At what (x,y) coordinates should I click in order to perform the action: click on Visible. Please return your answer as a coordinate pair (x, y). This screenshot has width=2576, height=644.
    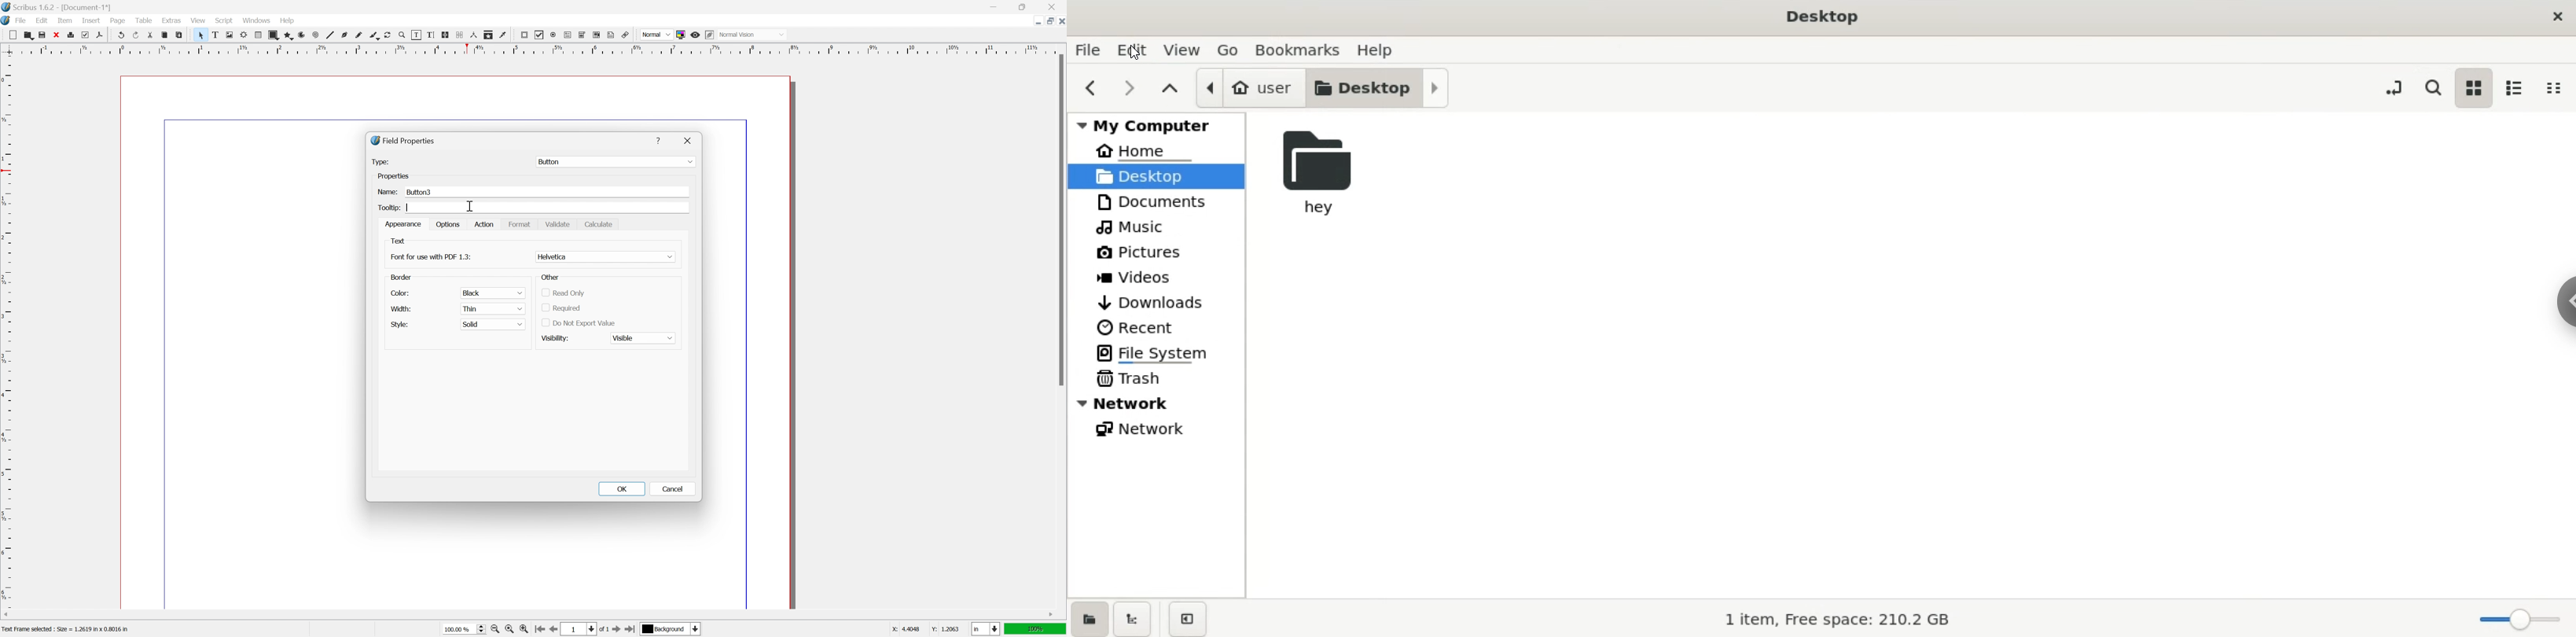
    Looking at the image, I should click on (643, 337).